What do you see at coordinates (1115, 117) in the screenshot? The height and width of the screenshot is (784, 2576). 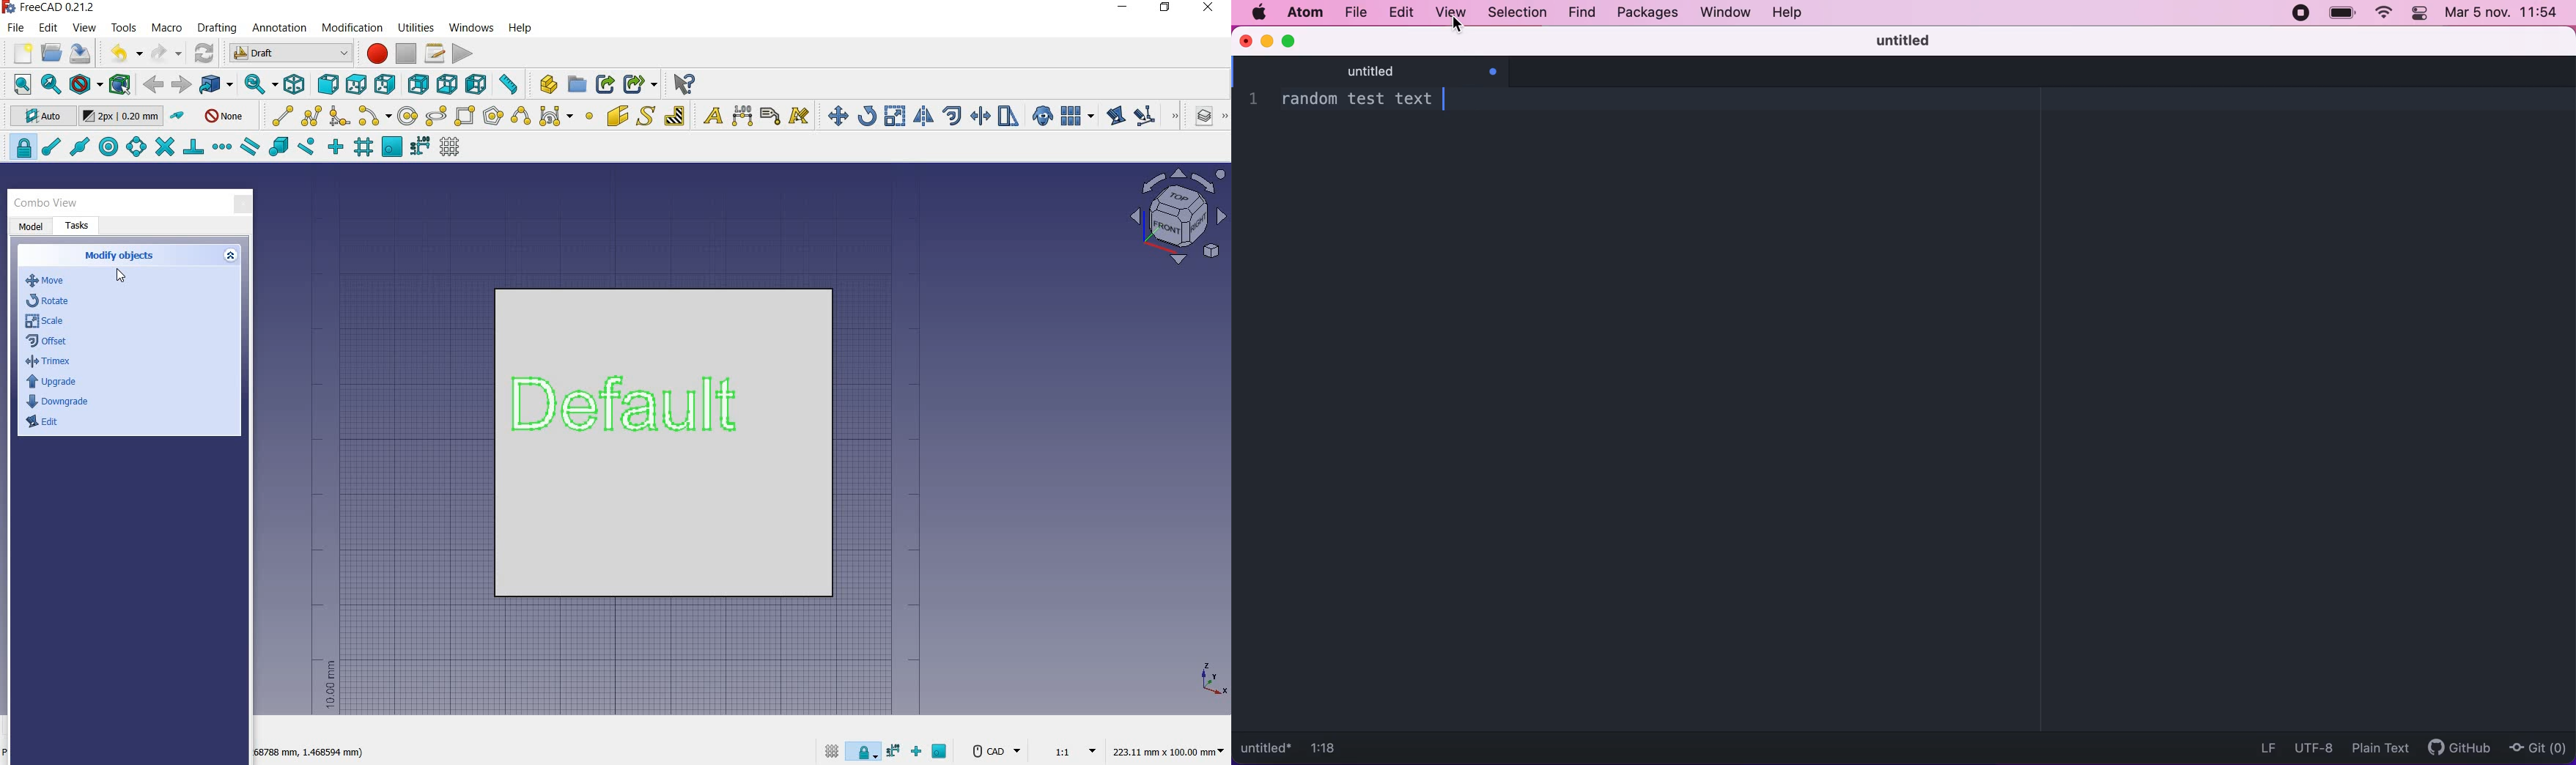 I see `edit` at bounding box center [1115, 117].